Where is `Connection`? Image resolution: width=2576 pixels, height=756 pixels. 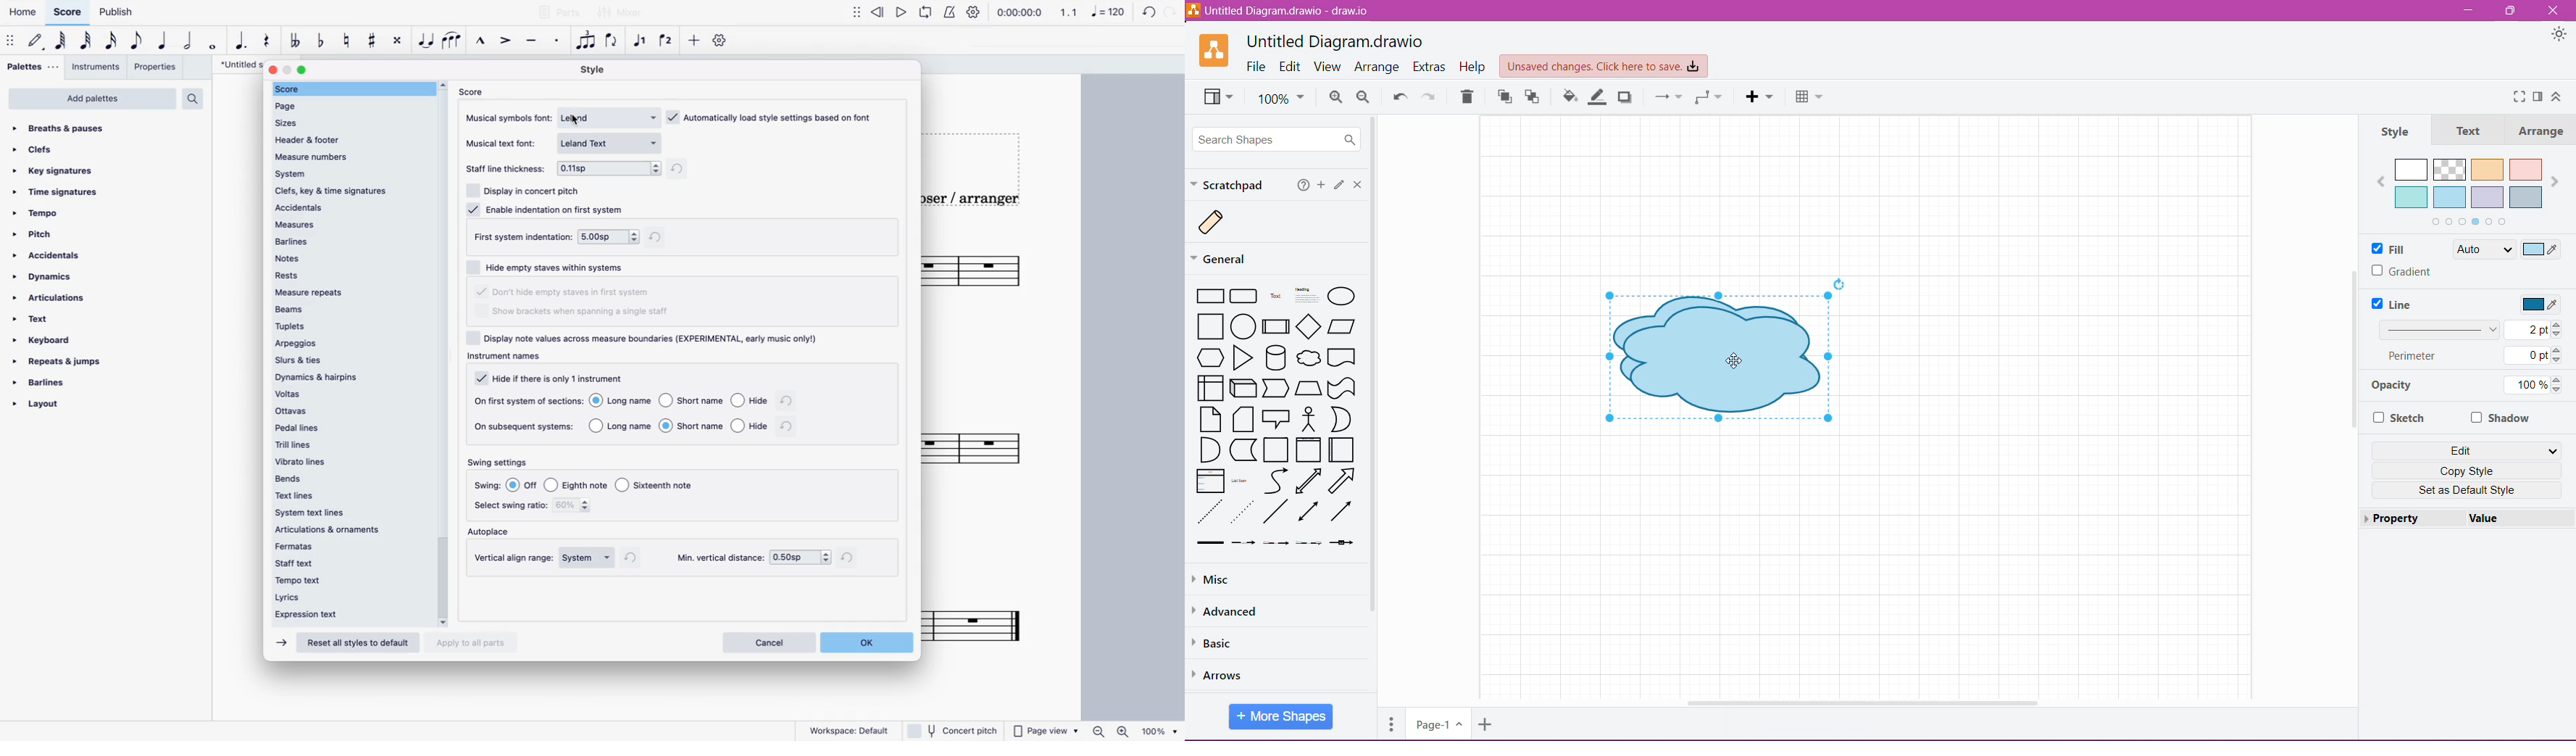
Connection is located at coordinates (1667, 97).